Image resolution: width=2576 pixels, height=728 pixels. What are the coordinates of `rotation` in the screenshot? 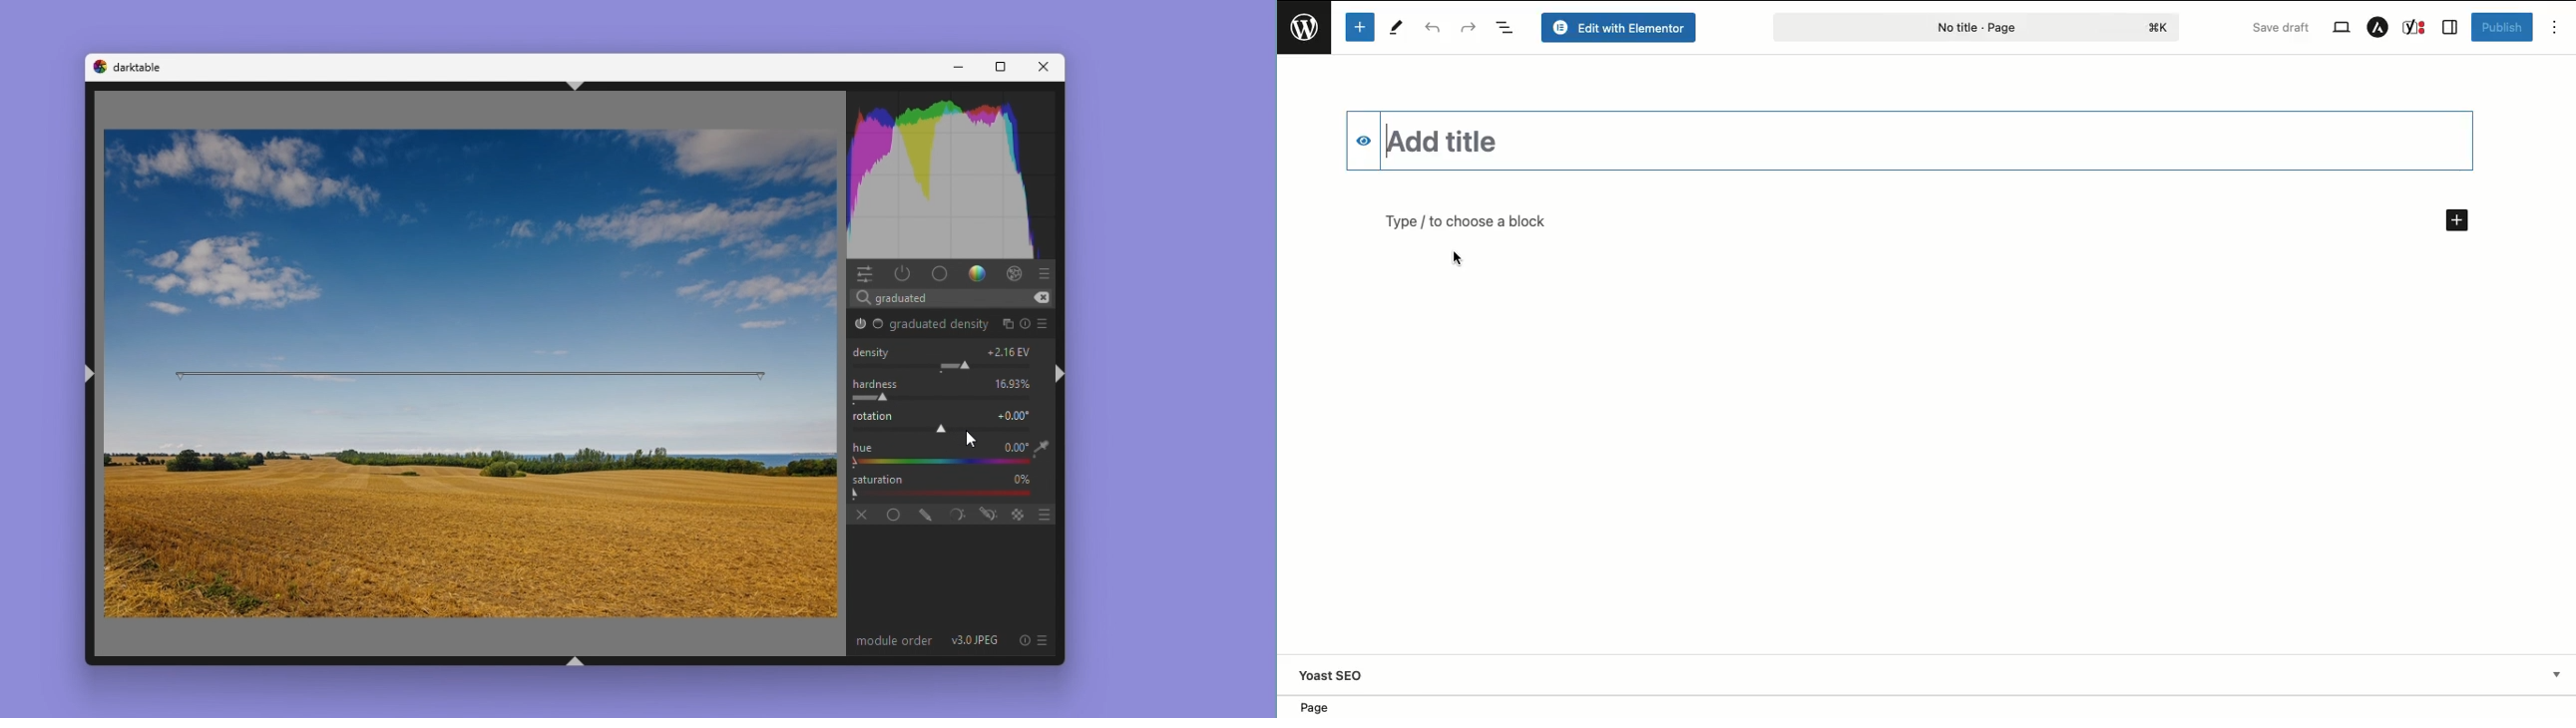 It's located at (875, 416).